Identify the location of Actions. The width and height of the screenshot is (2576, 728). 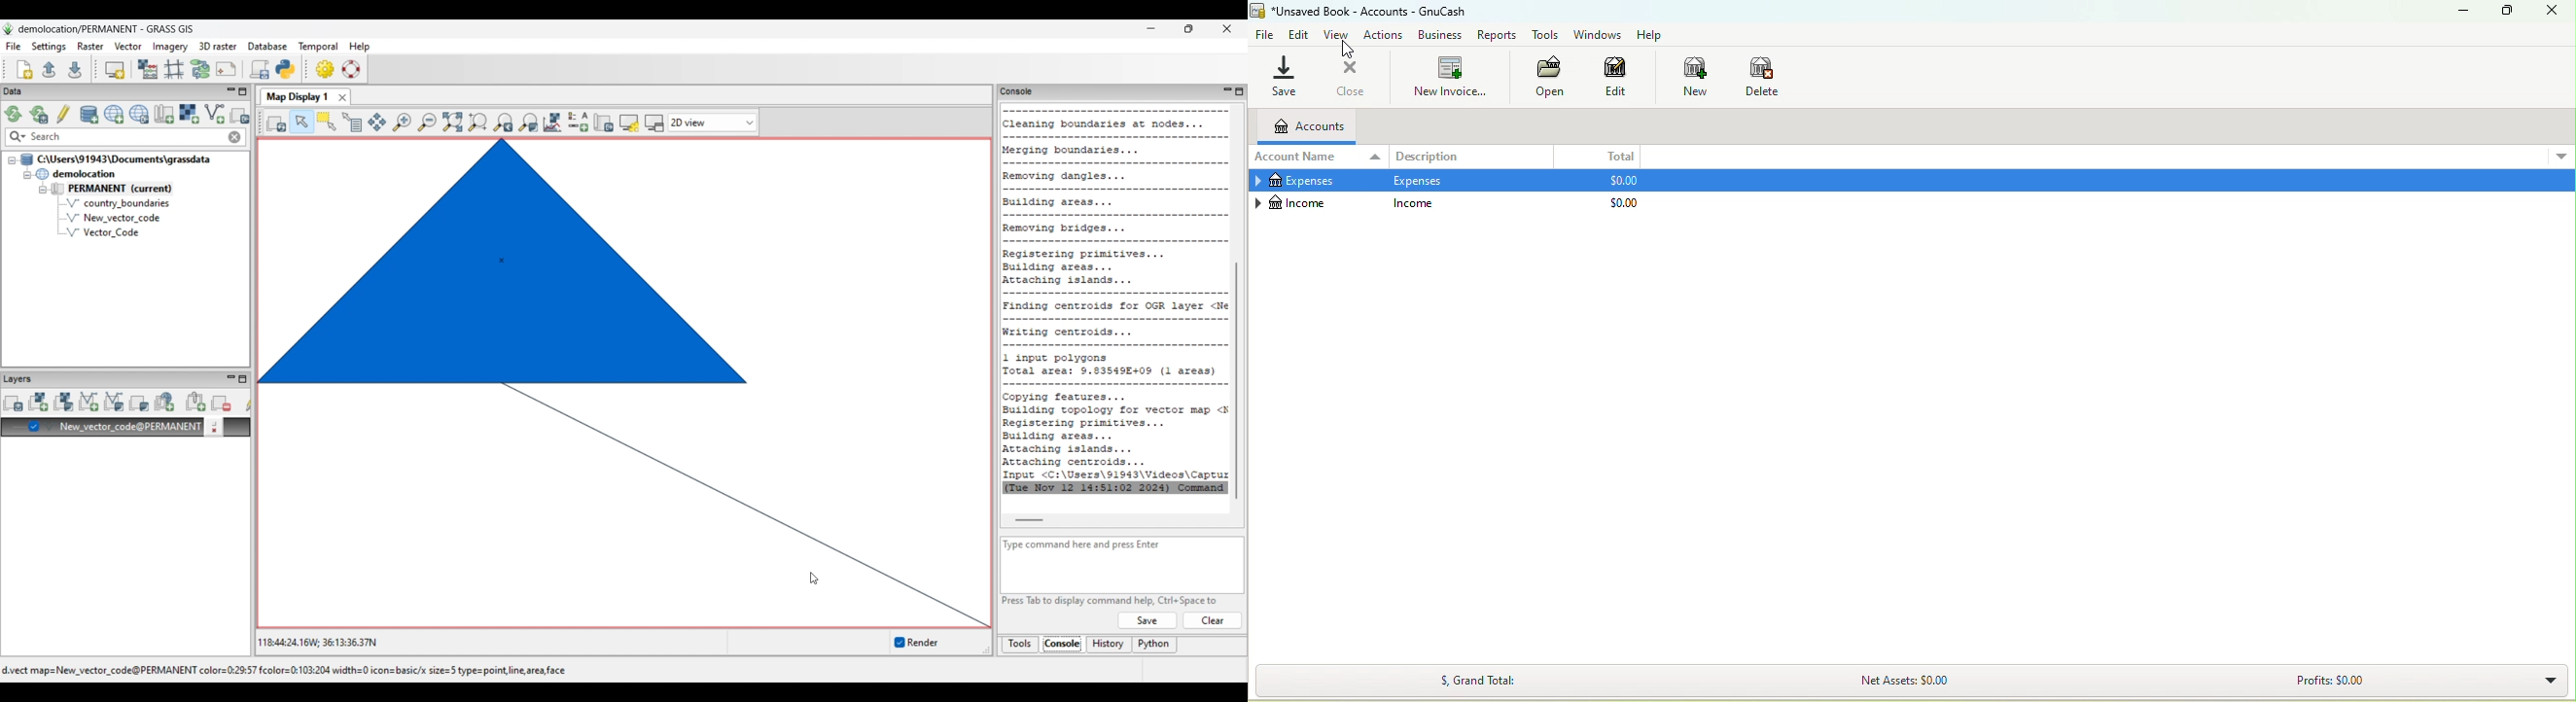
(1385, 36).